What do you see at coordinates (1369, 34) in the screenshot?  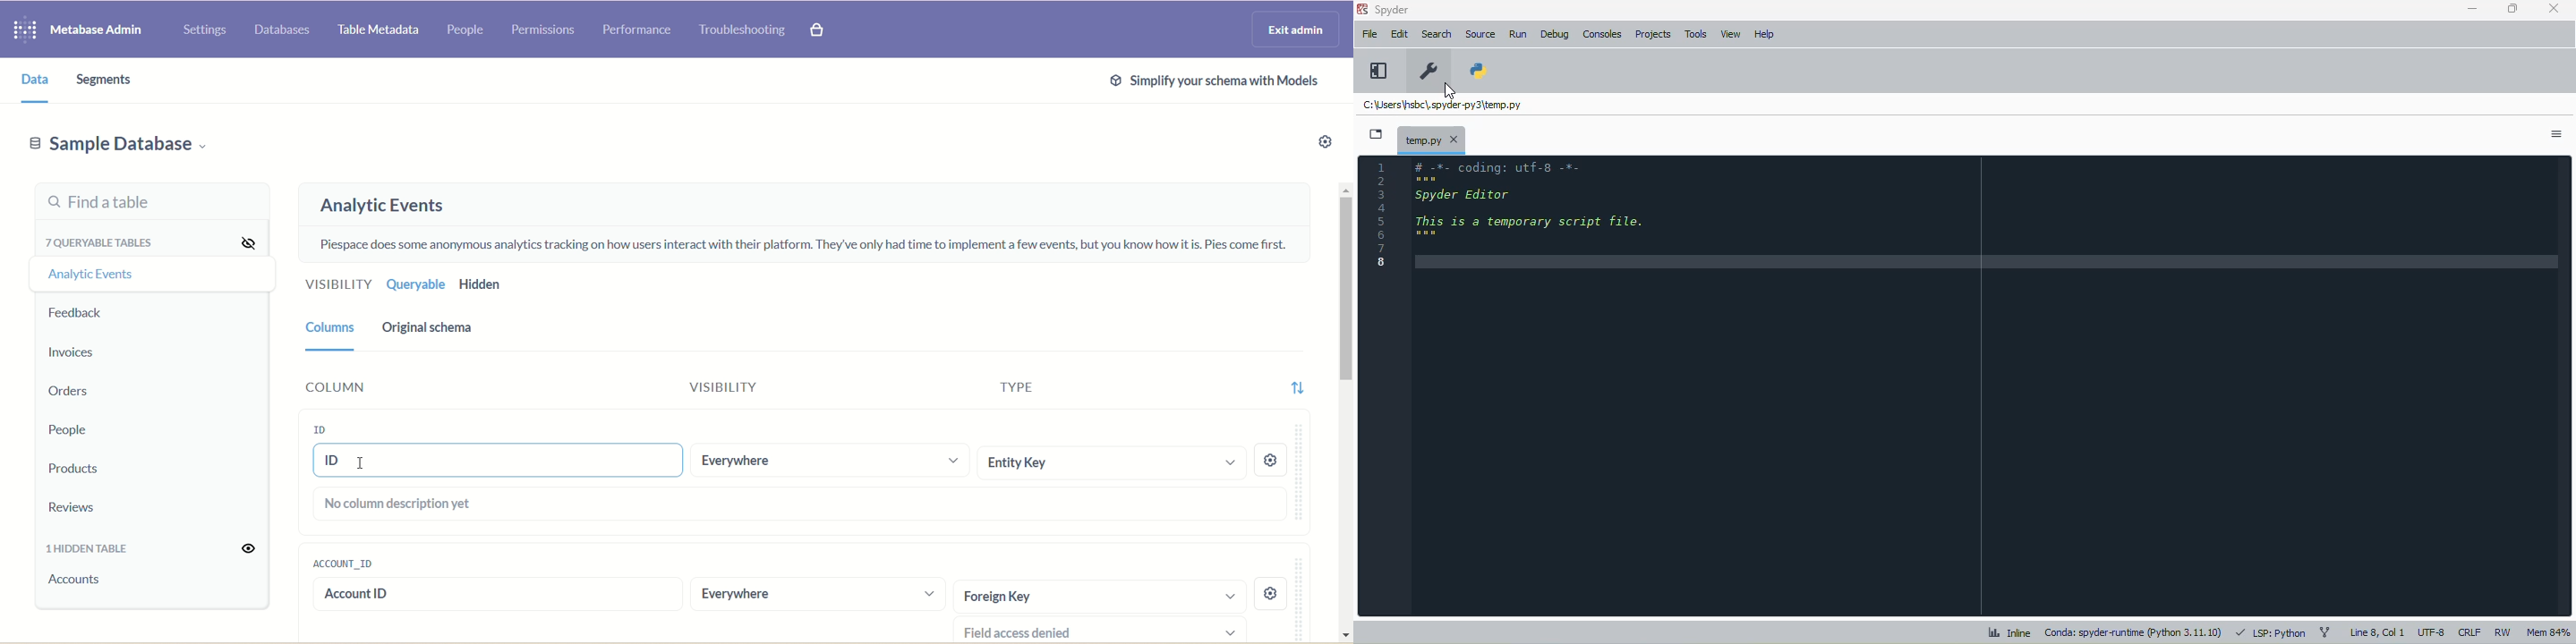 I see `file` at bounding box center [1369, 34].